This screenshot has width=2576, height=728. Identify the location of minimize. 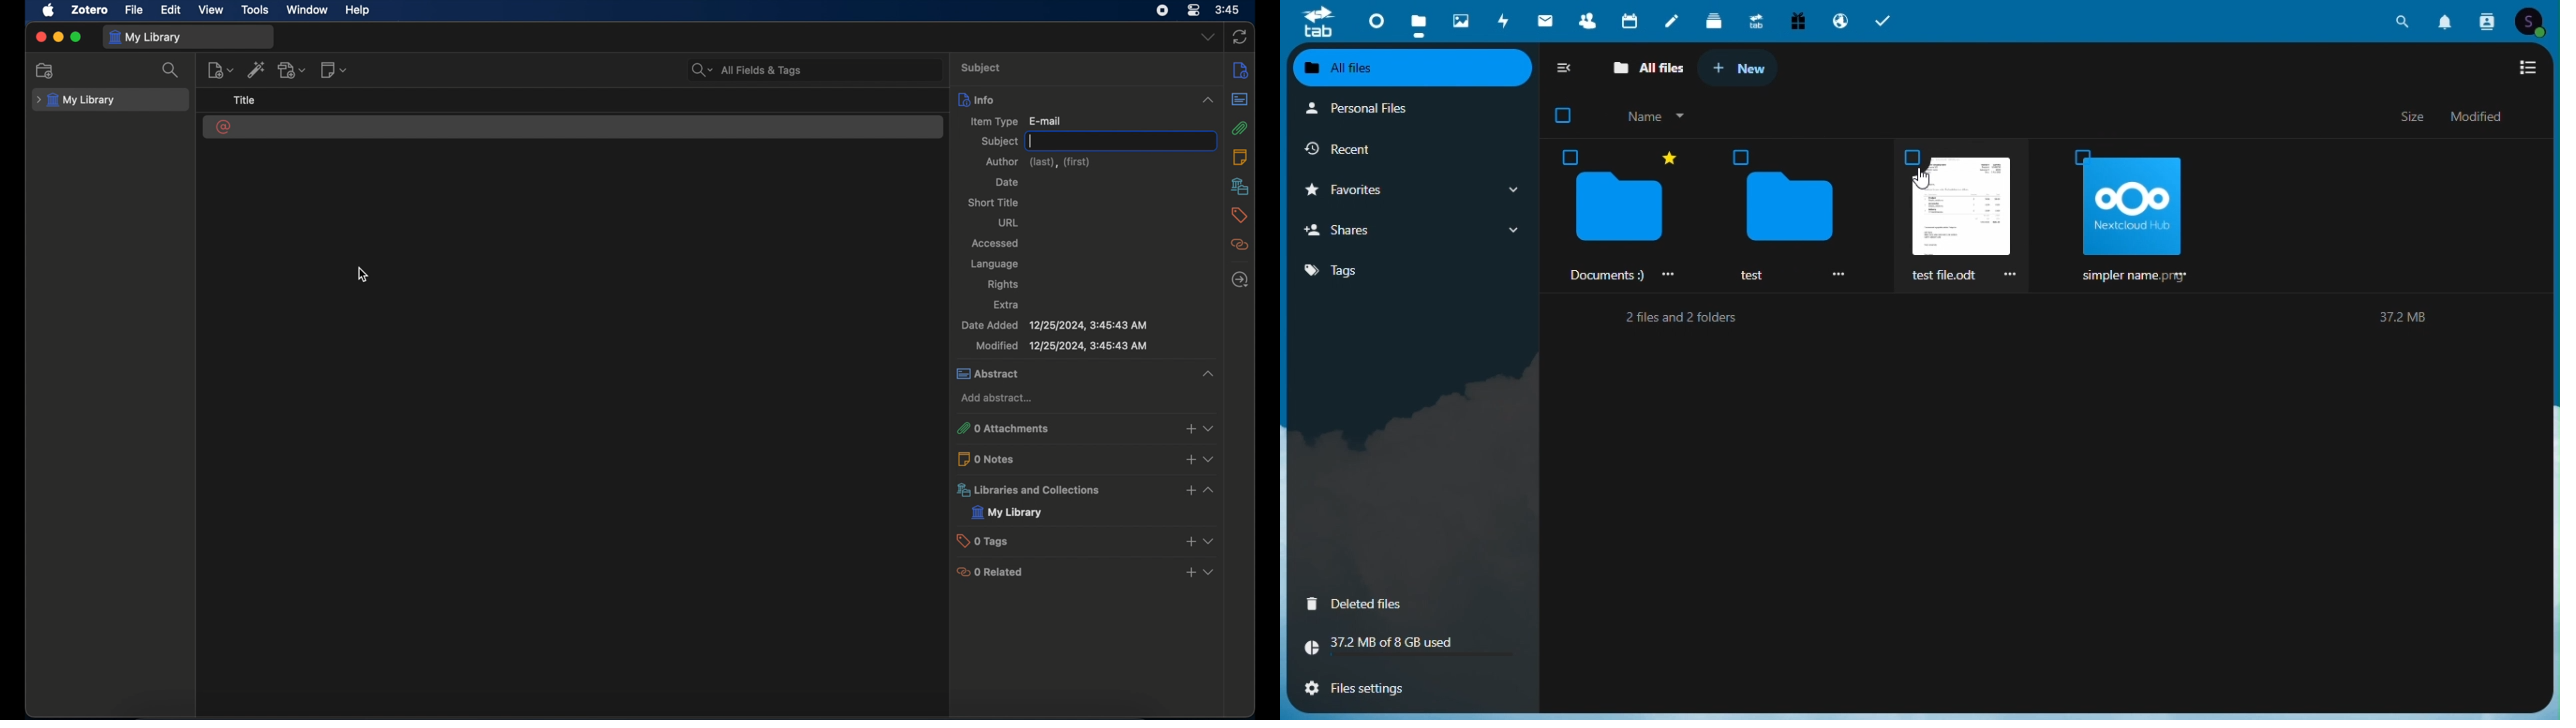
(59, 37).